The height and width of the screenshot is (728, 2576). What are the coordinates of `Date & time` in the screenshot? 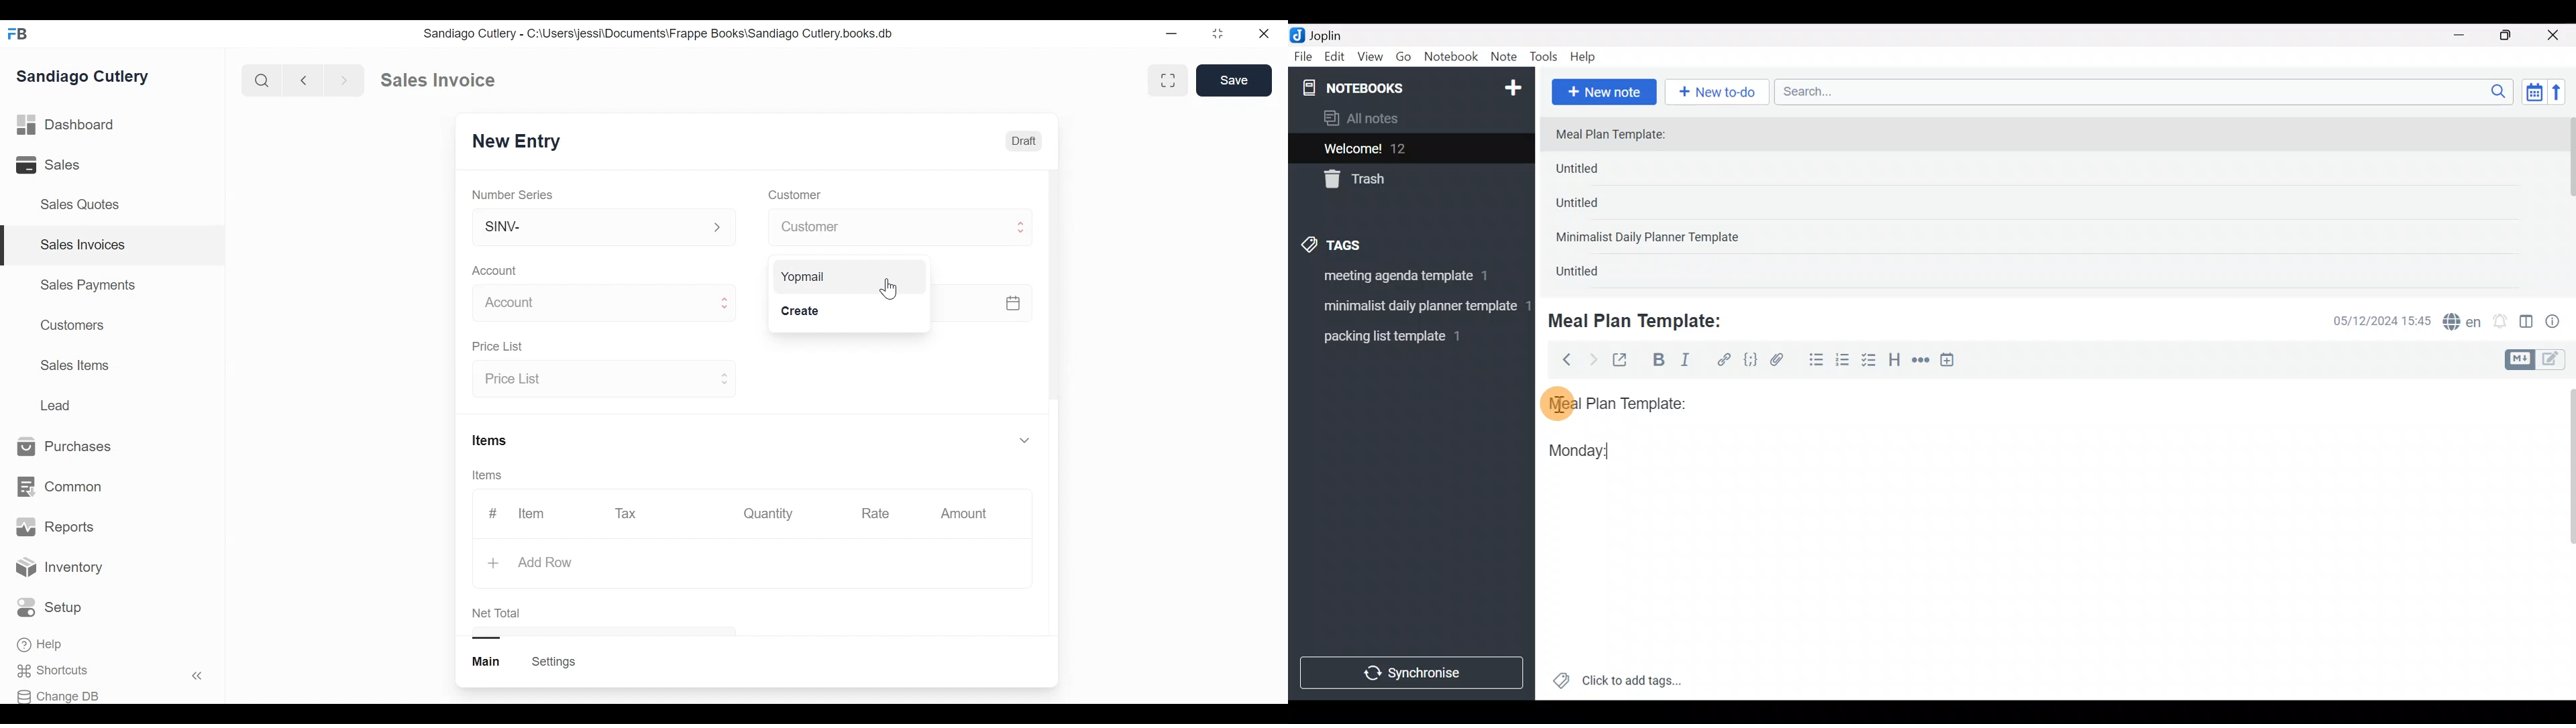 It's located at (2371, 320).